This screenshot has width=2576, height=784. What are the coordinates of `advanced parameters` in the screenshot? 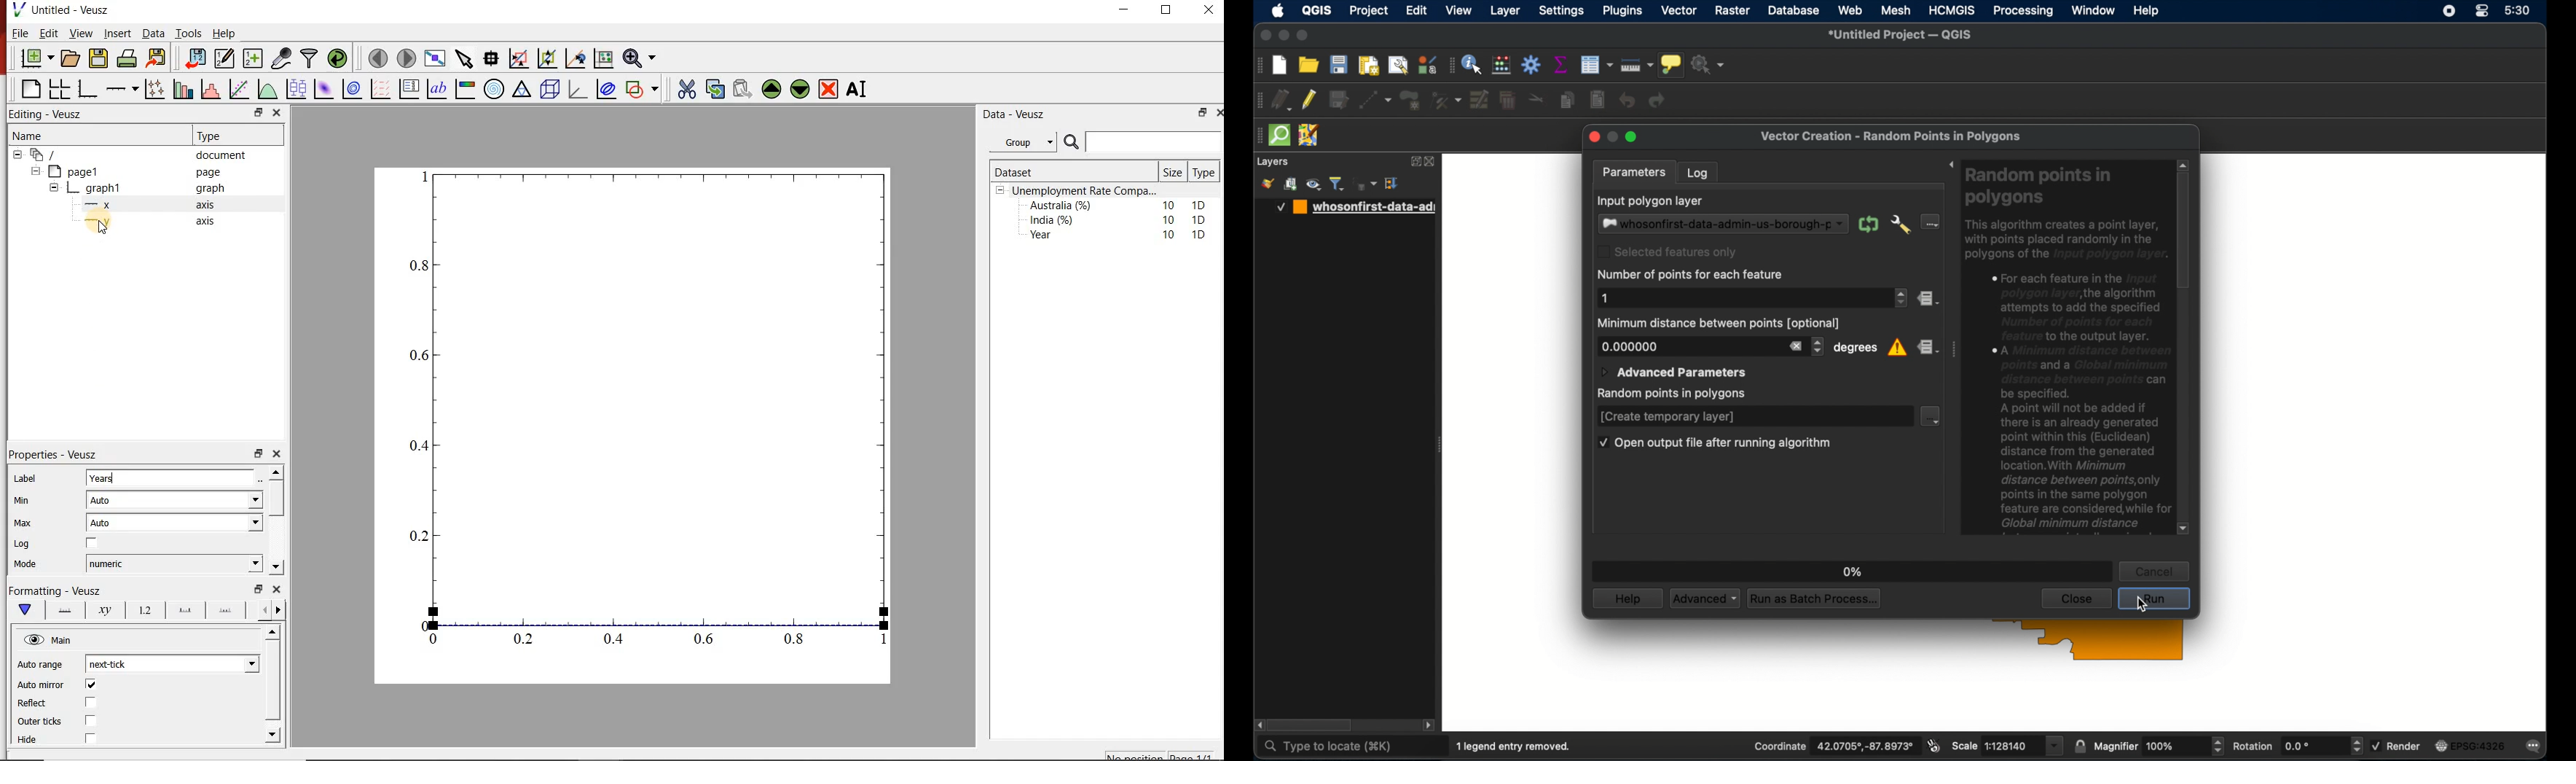 It's located at (1673, 371).